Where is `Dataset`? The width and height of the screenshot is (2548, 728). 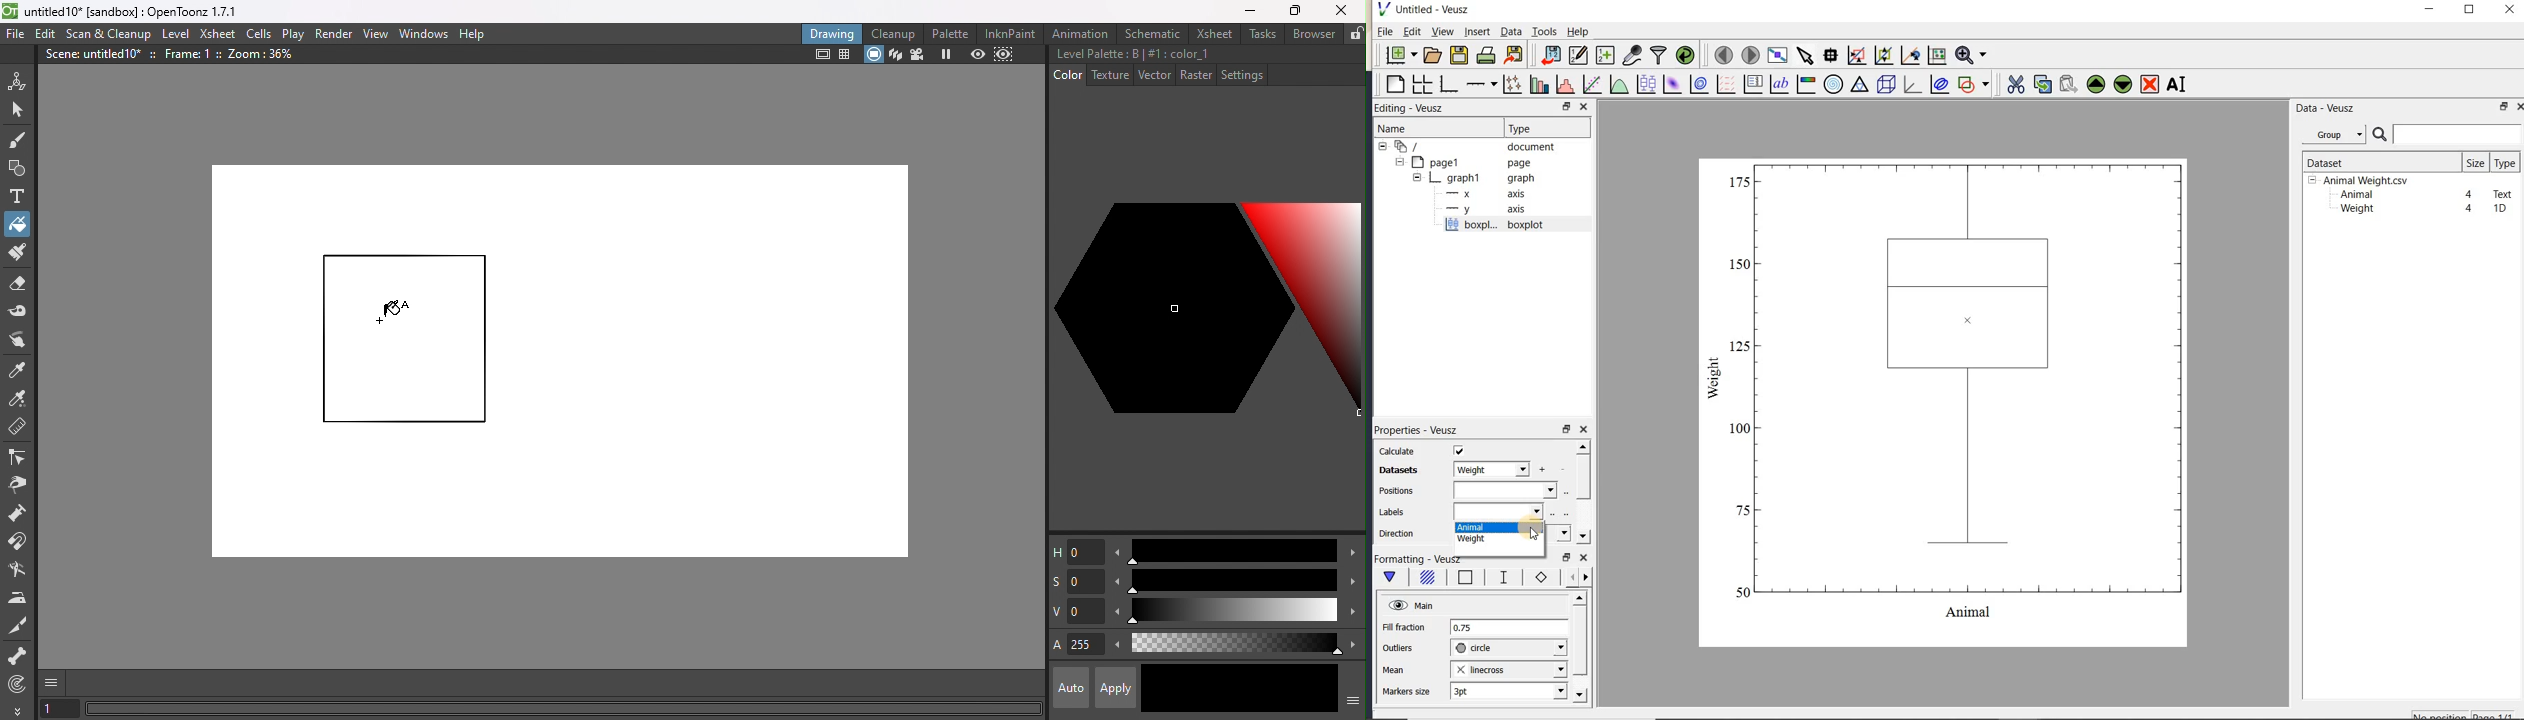 Dataset is located at coordinates (2376, 162).